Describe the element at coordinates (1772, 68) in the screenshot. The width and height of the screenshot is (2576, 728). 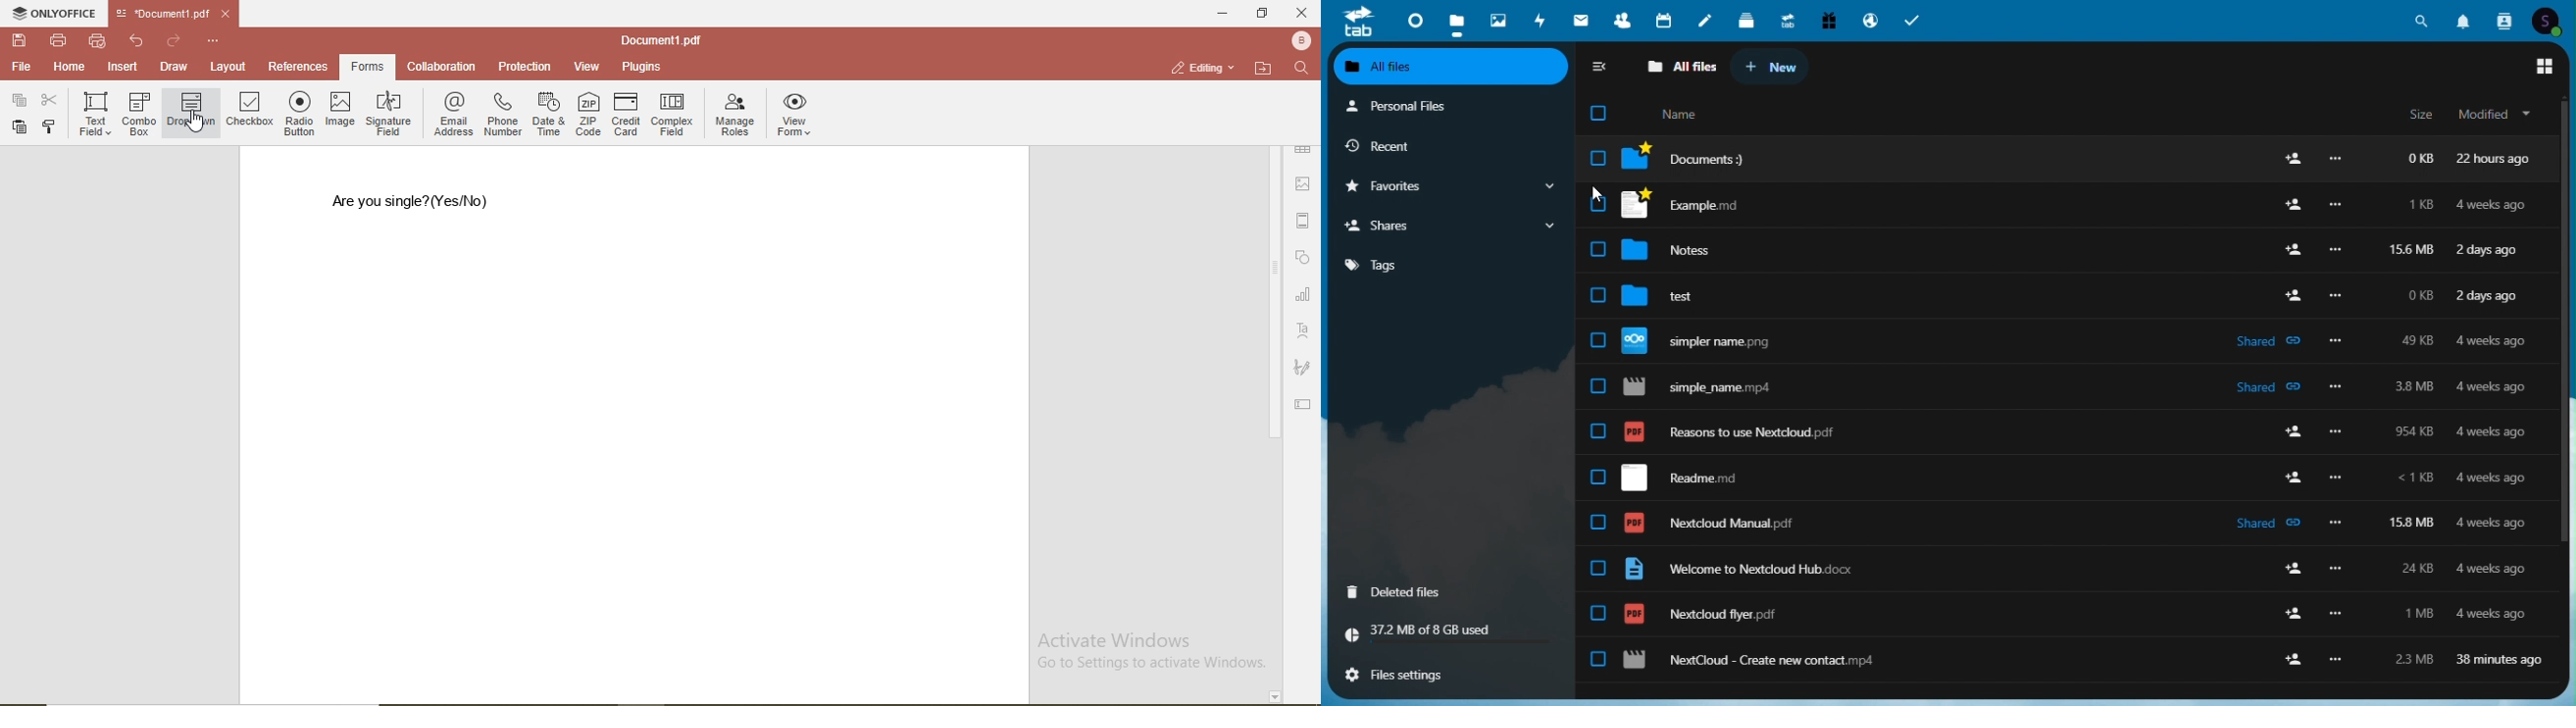
I see `new` at that location.